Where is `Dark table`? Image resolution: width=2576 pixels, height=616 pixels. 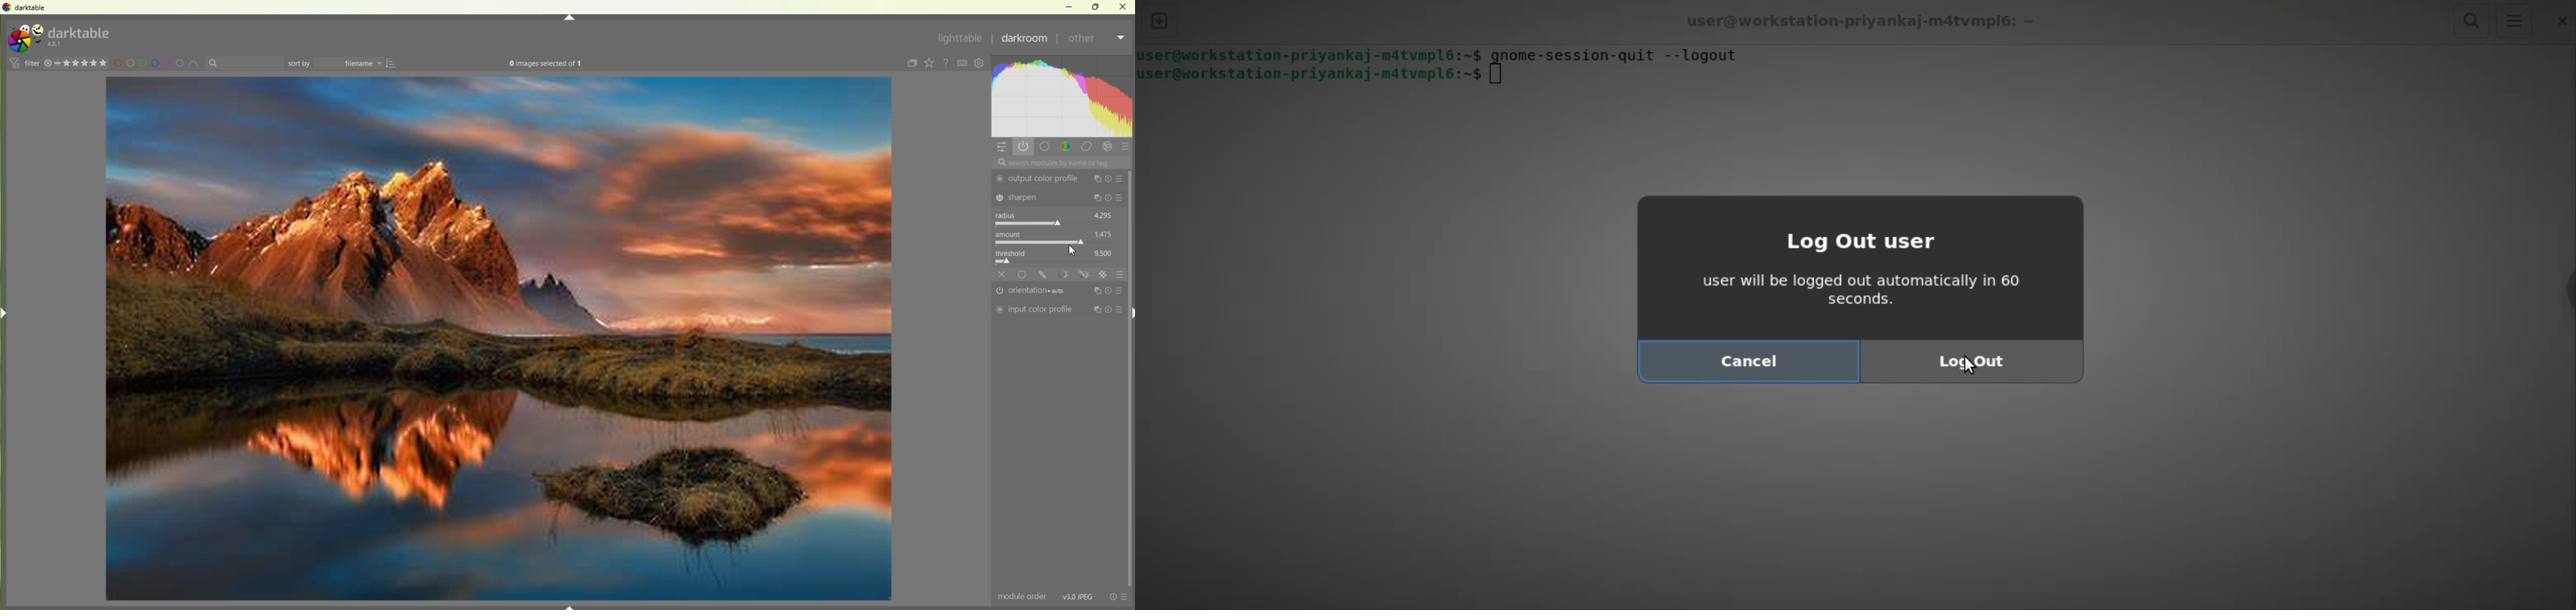
Dark table is located at coordinates (33, 8).